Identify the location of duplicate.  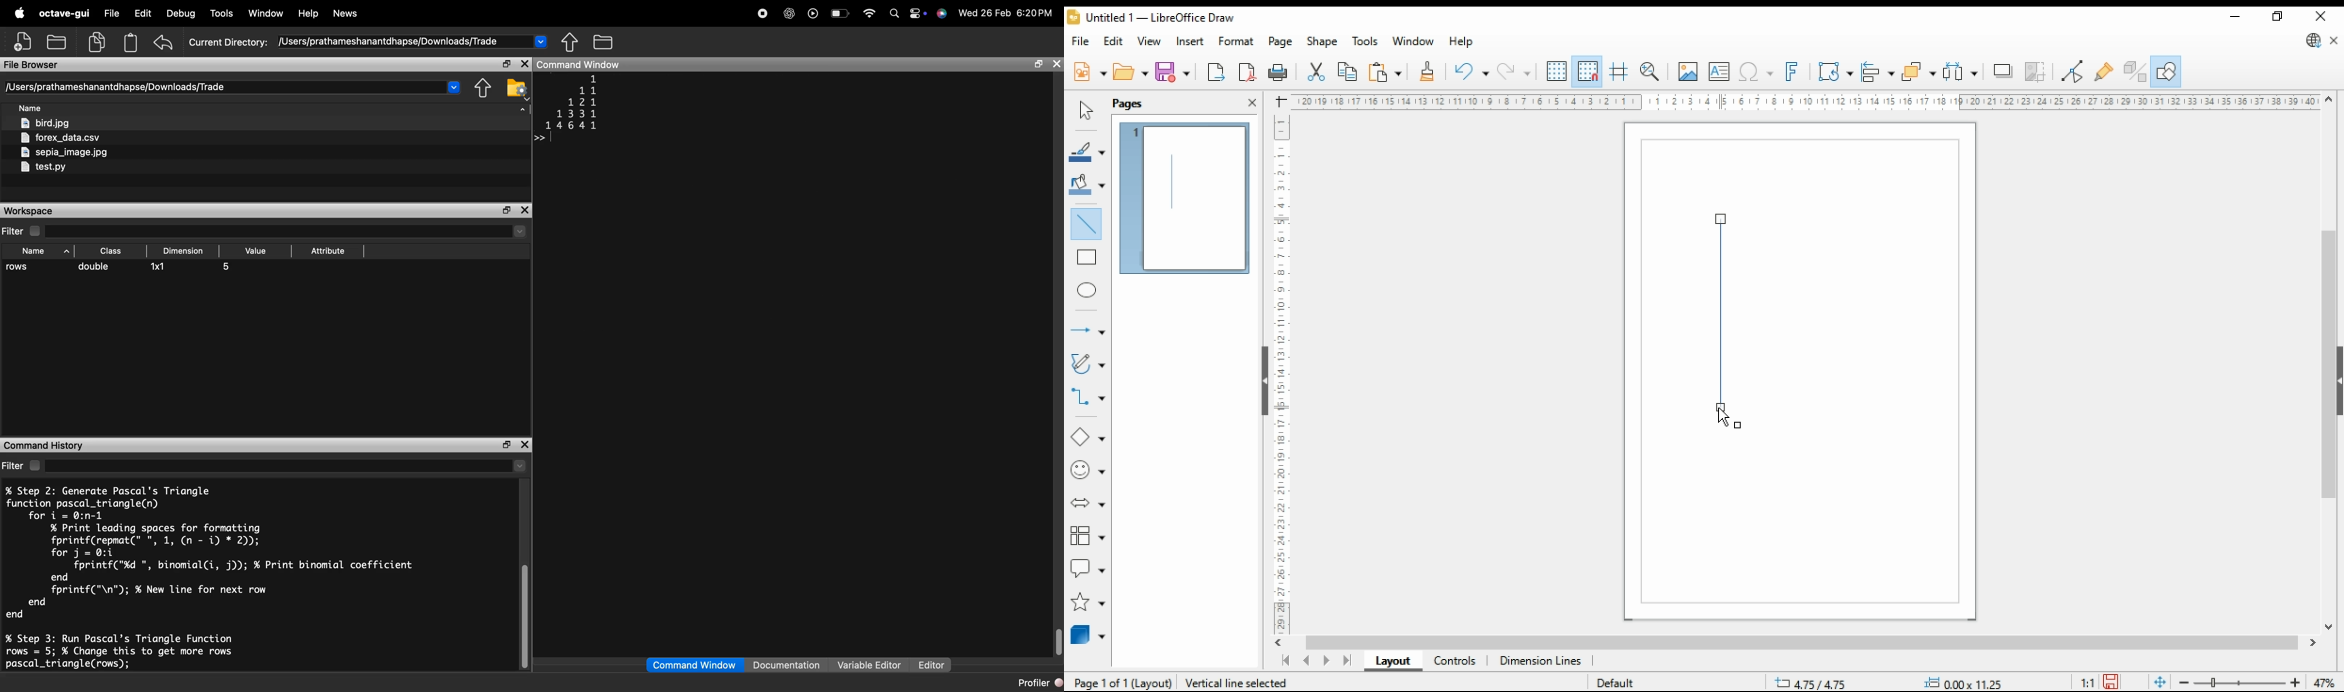
(97, 42).